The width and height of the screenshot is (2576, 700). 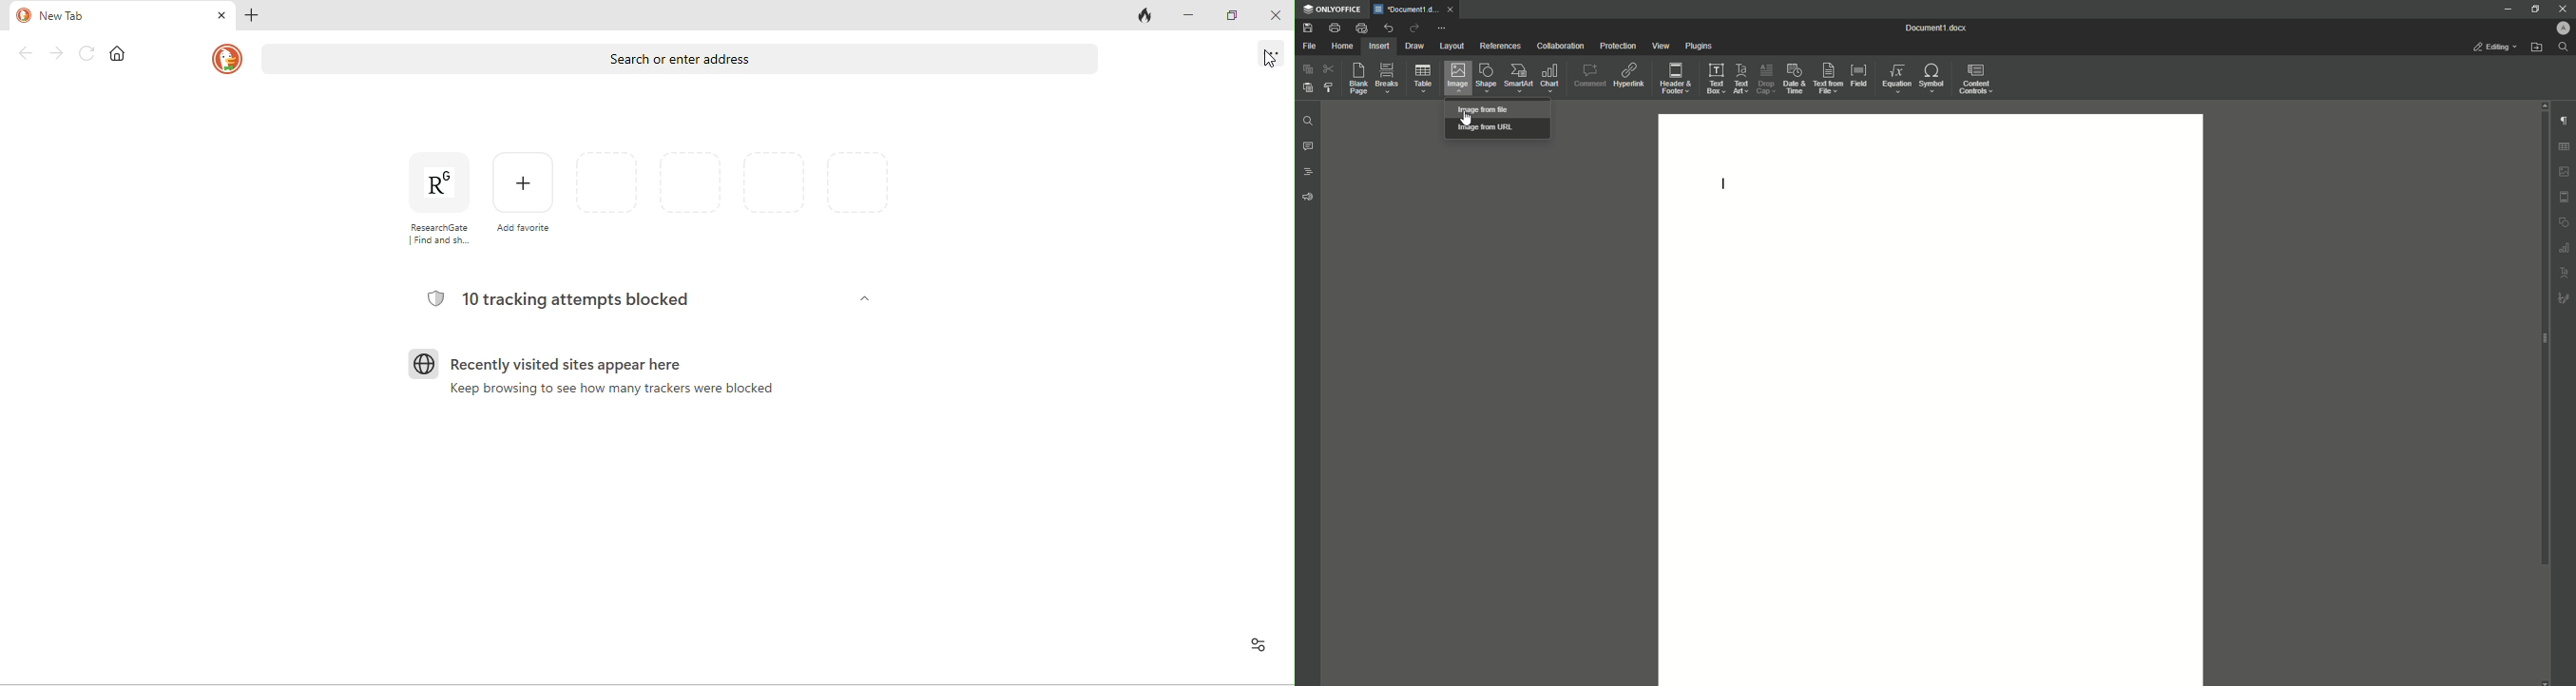 What do you see at coordinates (1716, 79) in the screenshot?
I see `Text Box` at bounding box center [1716, 79].